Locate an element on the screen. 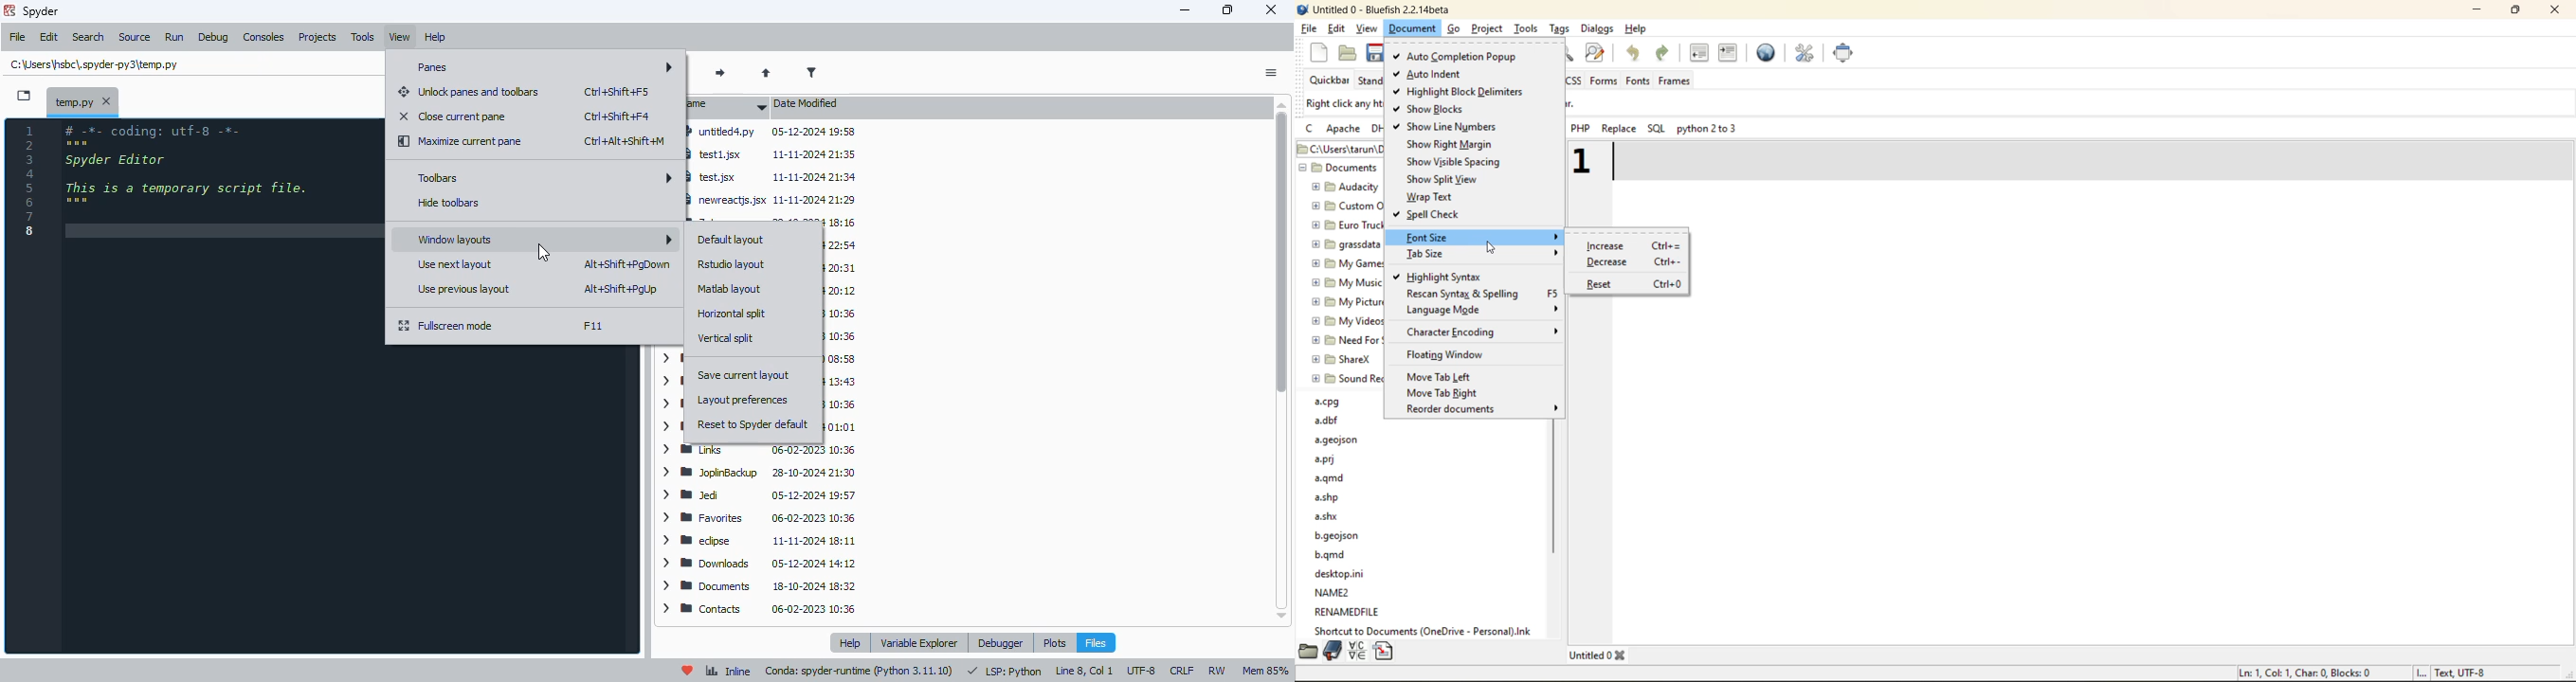 This screenshot has width=2576, height=700. full screen is located at coordinates (1850, 51).